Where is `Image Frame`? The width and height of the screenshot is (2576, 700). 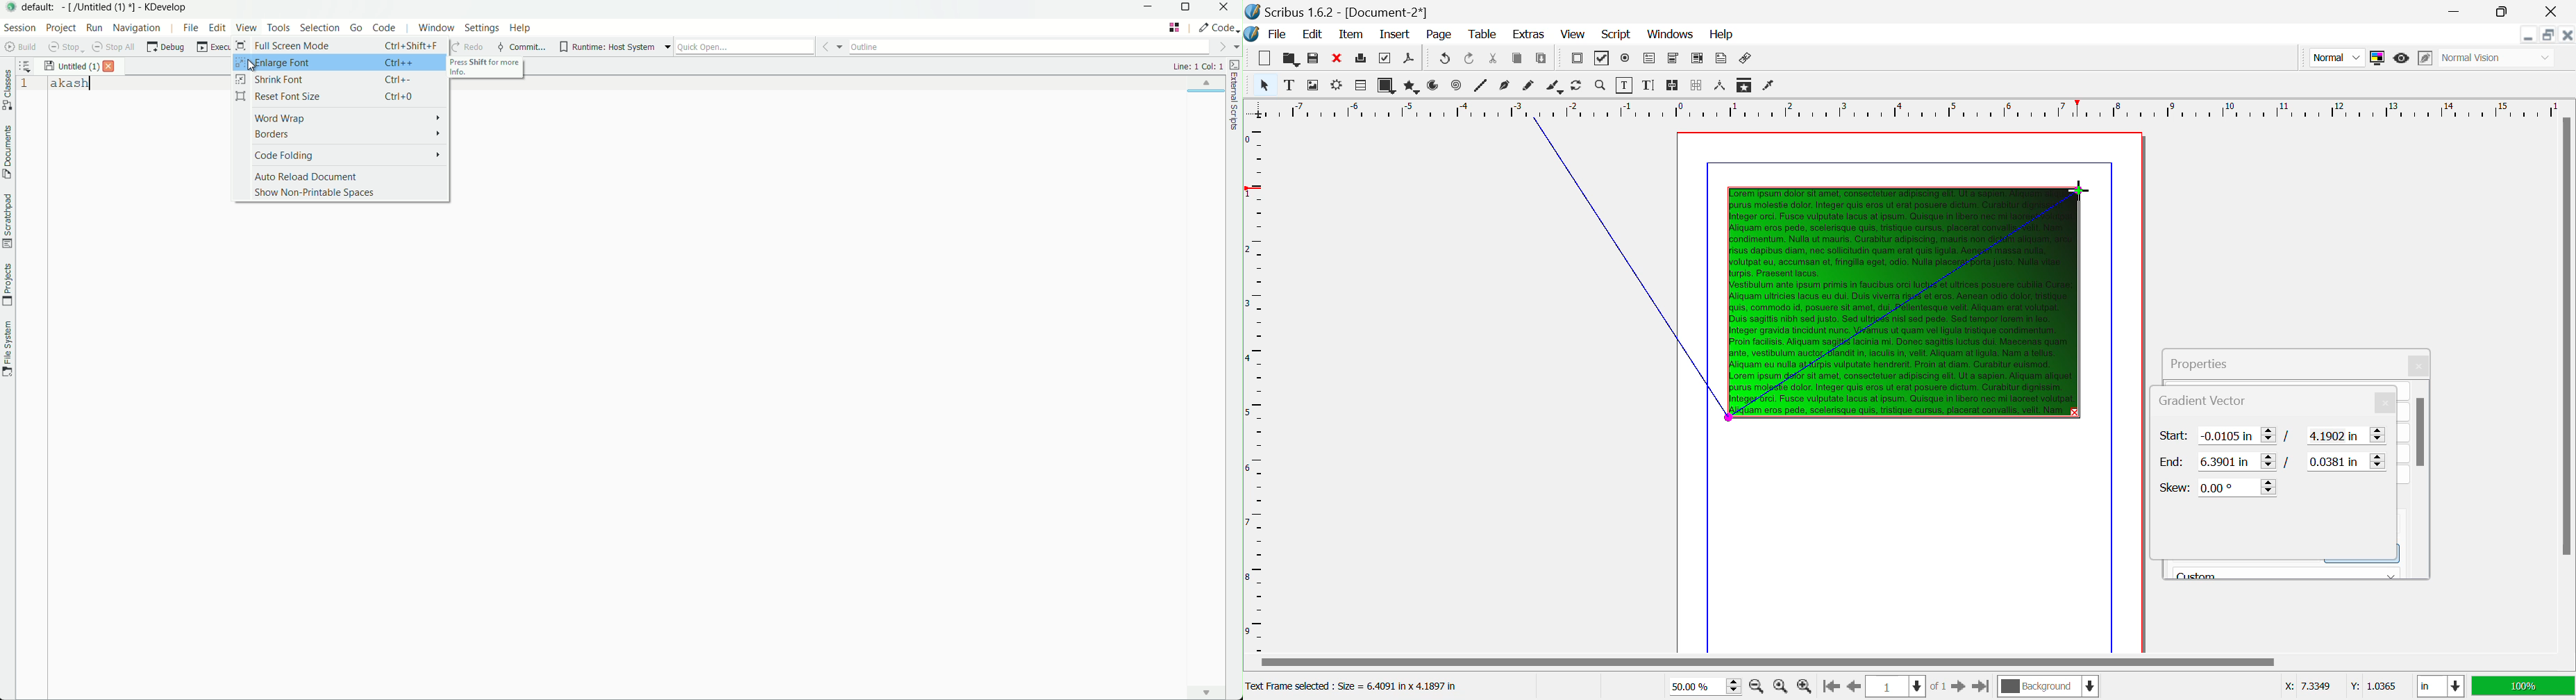
Image Frame is located at coordinates (1312, 85).